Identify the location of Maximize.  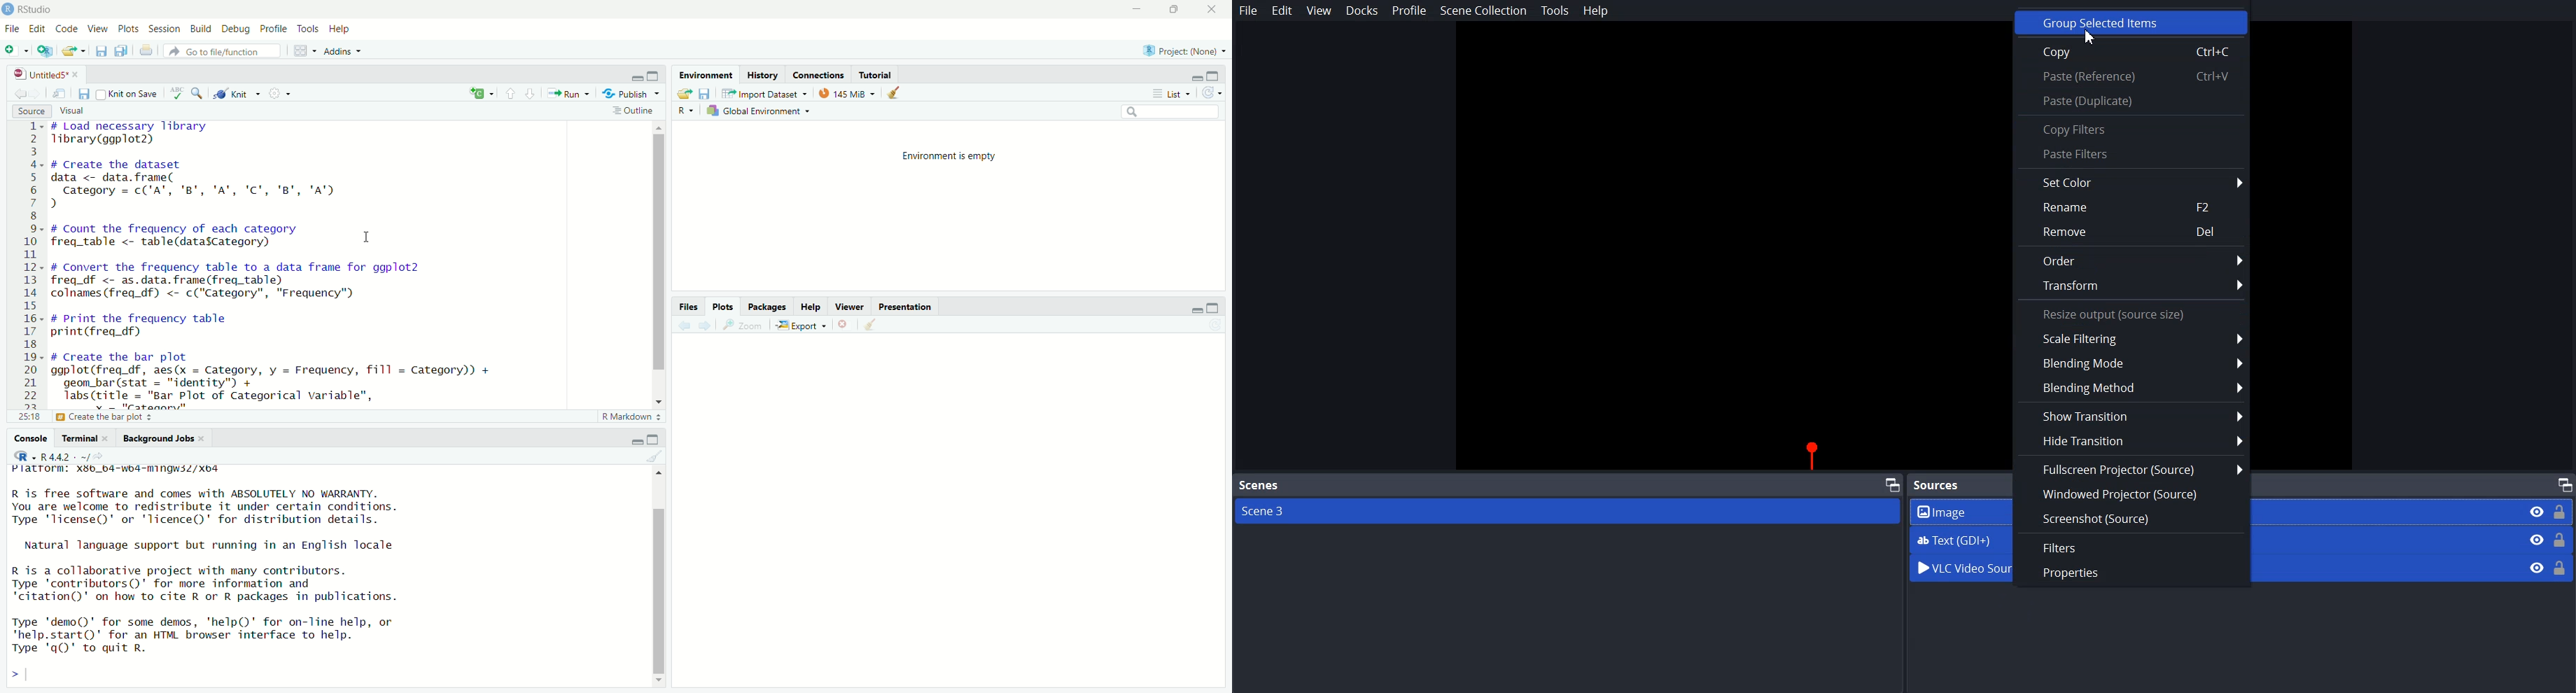
(1893, 484).